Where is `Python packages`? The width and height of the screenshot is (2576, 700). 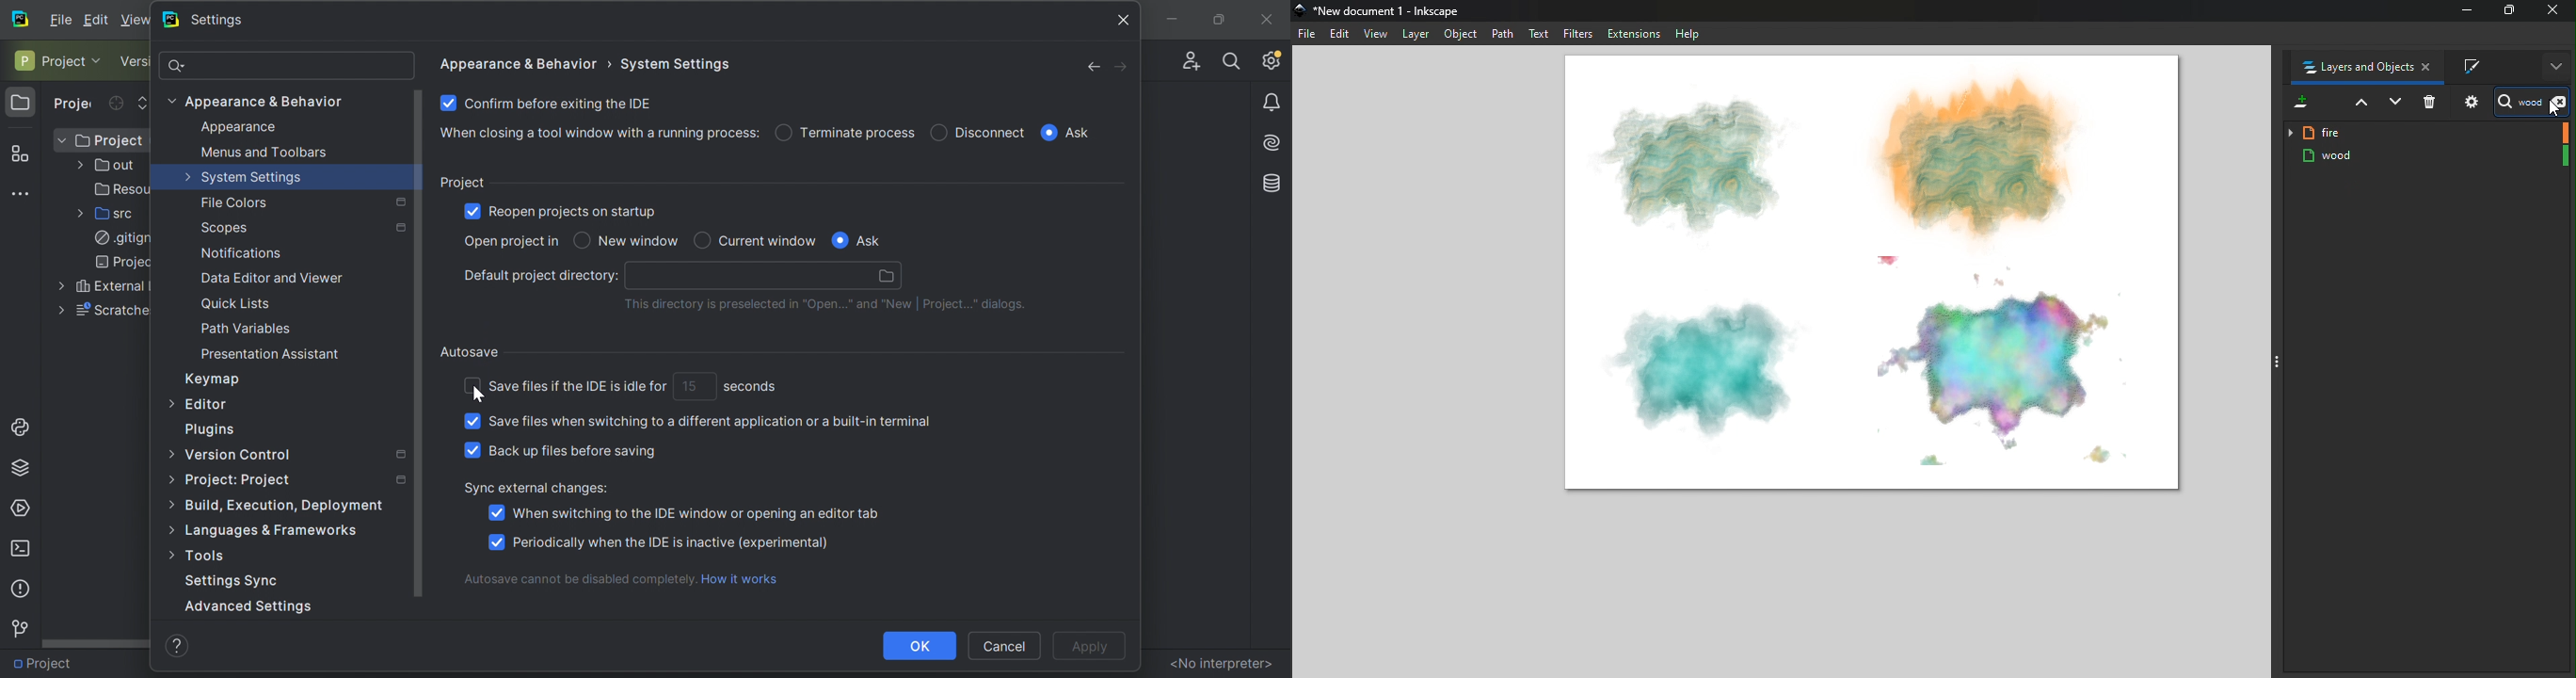 Python packages is located at coordinates (25, 466).